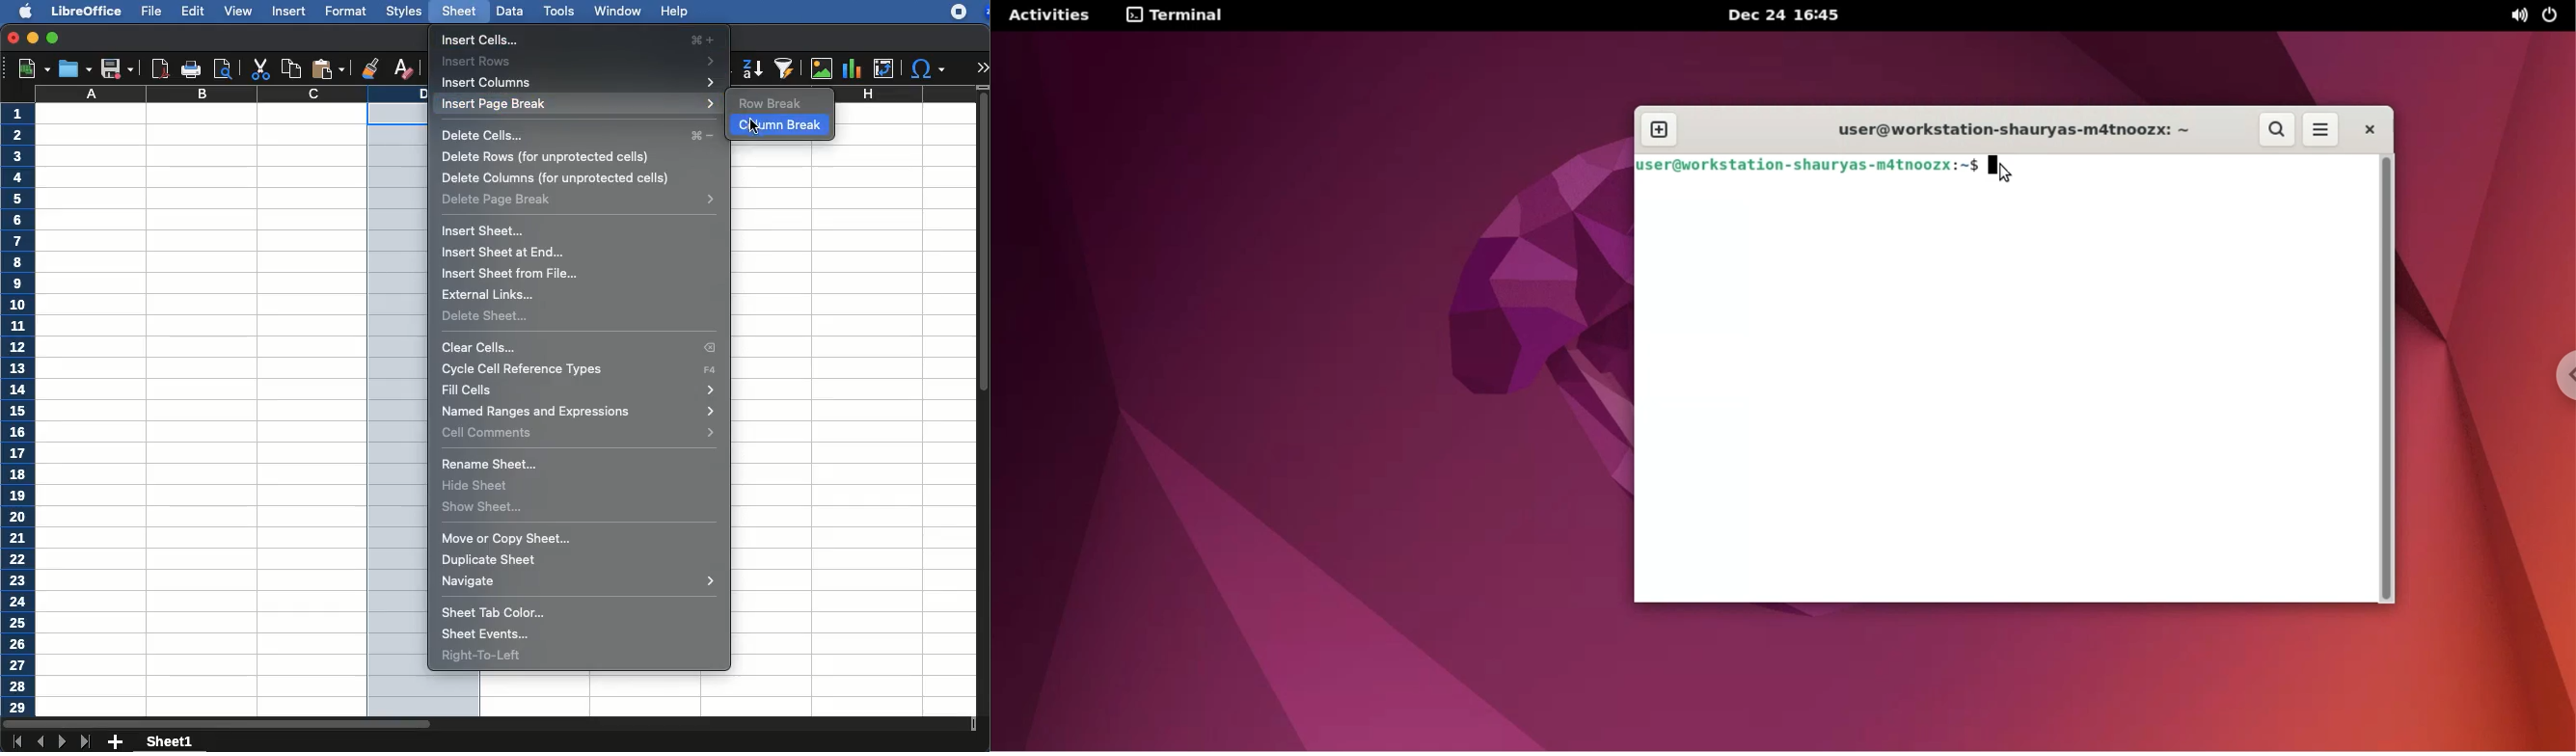  Describe the element at coordinates (754, 123) in the screenshot. I see `click` at that location.